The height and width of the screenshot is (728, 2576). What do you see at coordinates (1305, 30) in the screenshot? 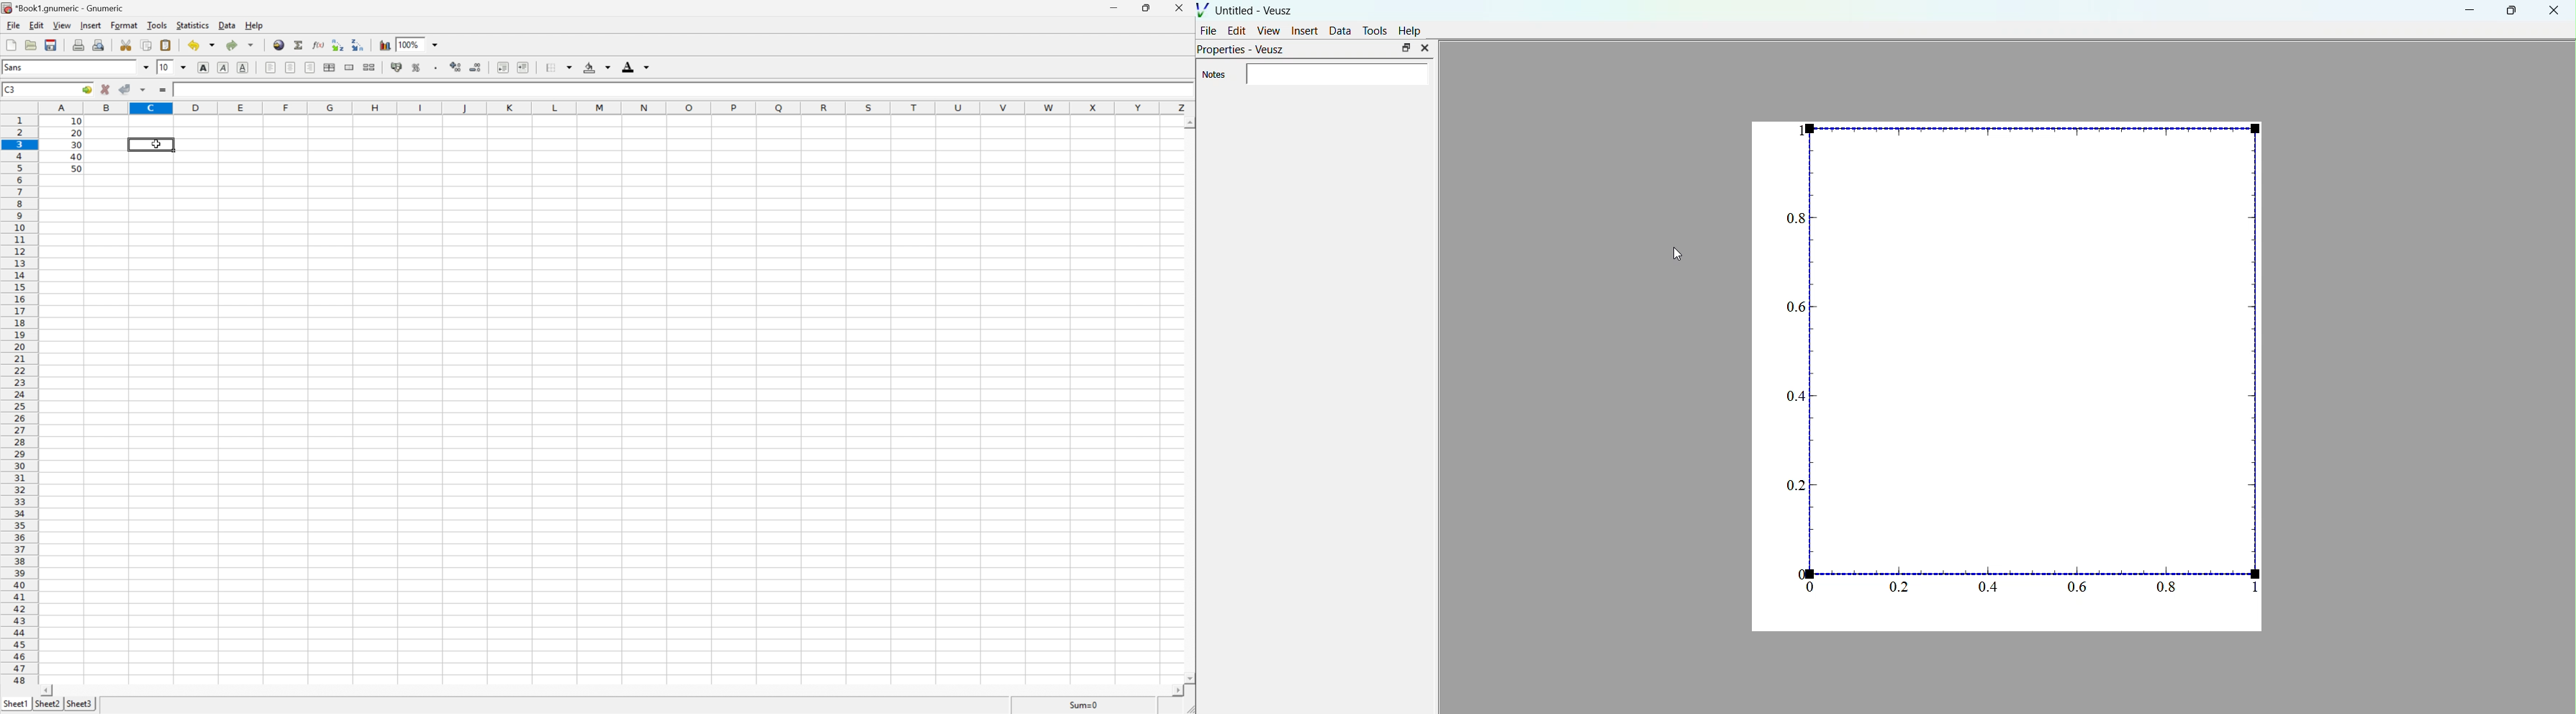
I see `Insert` at bounding box center [1305, 30].